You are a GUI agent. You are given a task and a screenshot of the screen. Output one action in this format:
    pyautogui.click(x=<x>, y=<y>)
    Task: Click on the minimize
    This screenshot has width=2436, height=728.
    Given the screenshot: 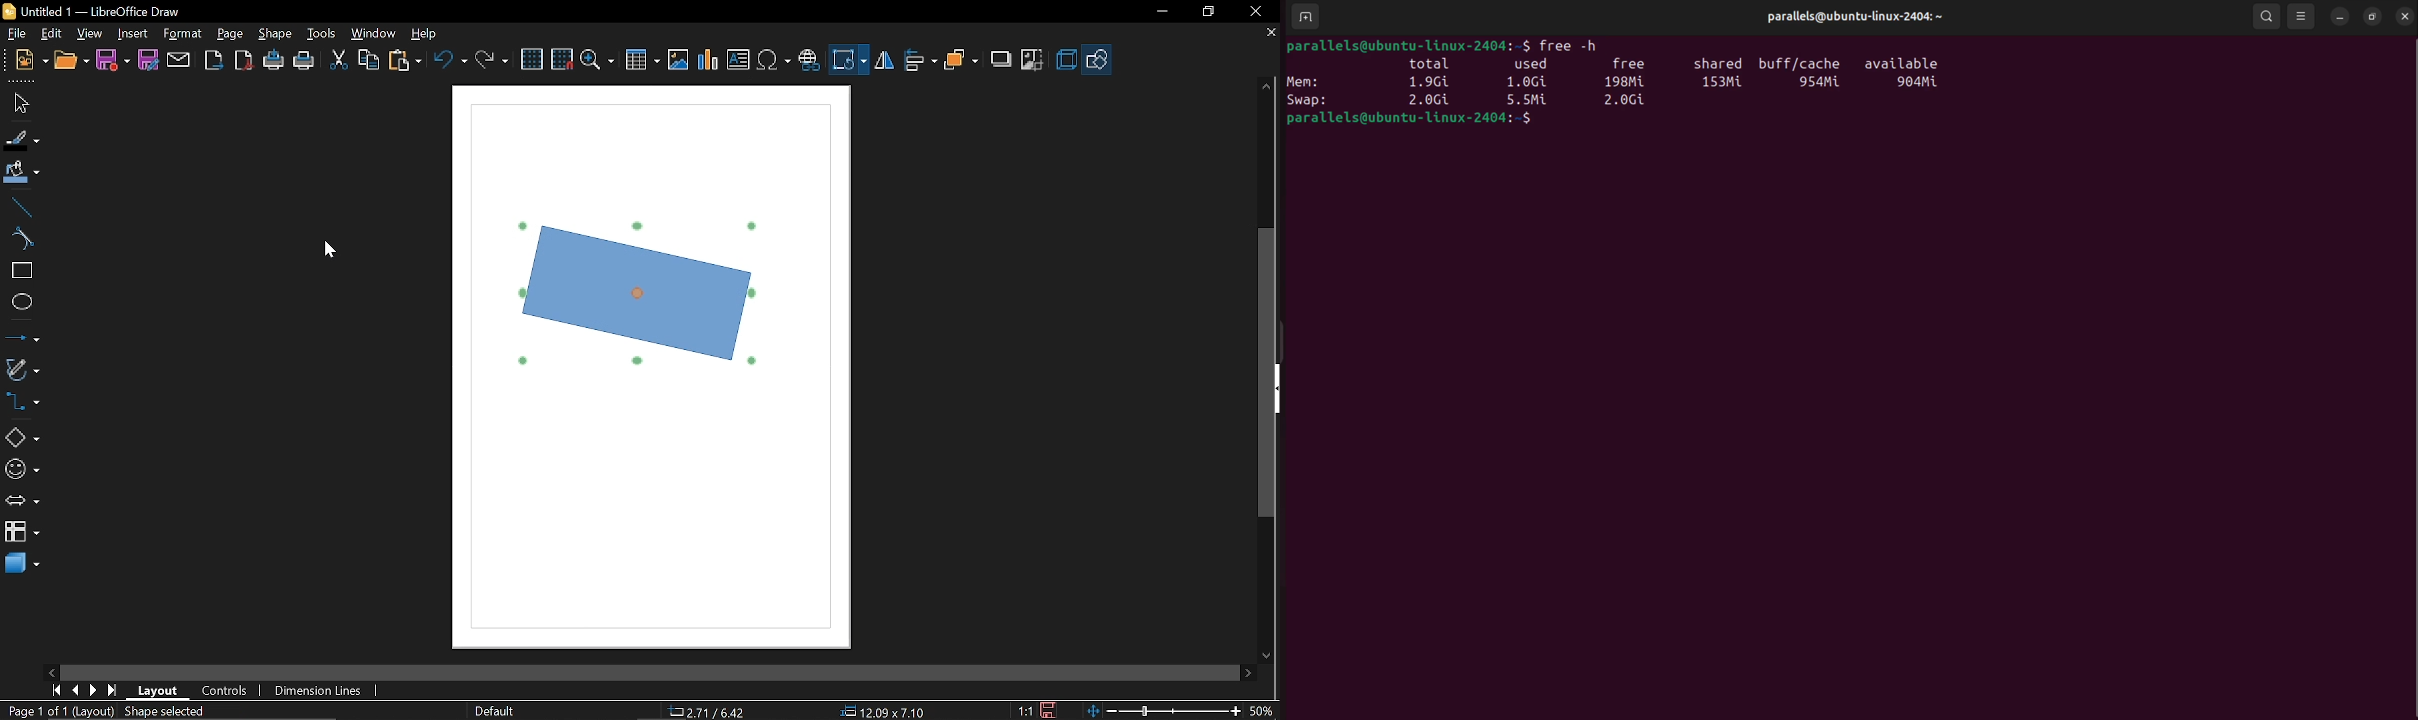 What is the action you would take?
    pyautogui.click(x=2340, y=15)
    